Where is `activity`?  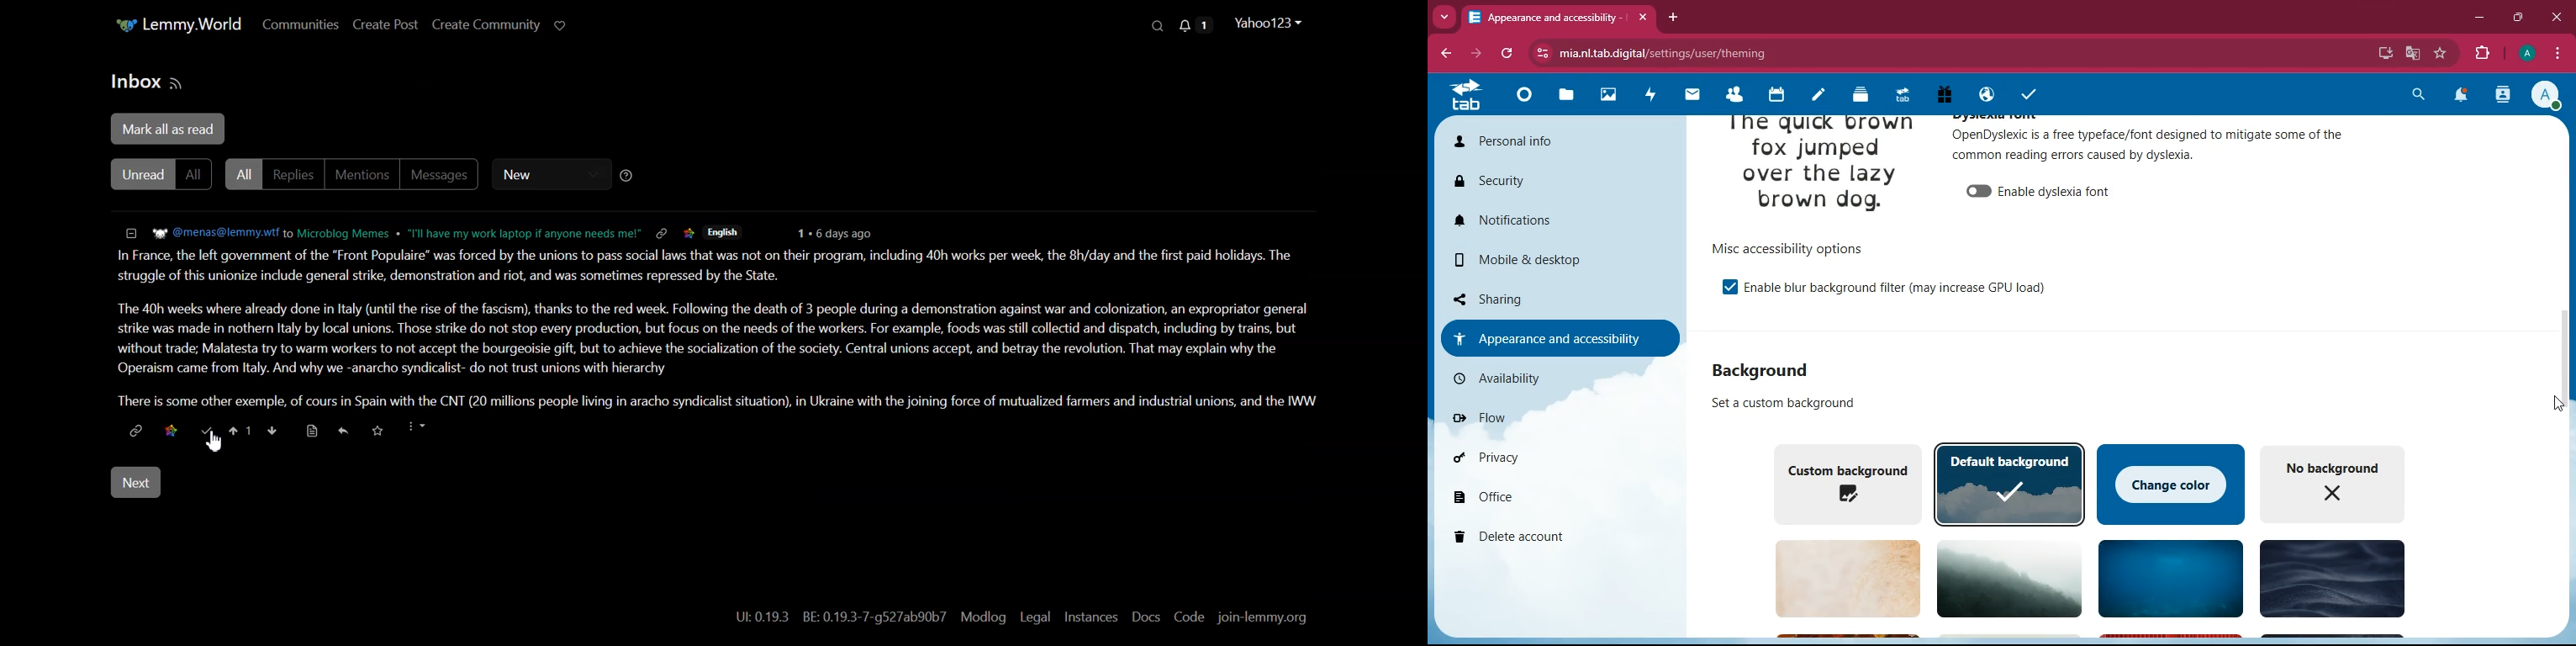 activity is located at coordinates (2504, 95).